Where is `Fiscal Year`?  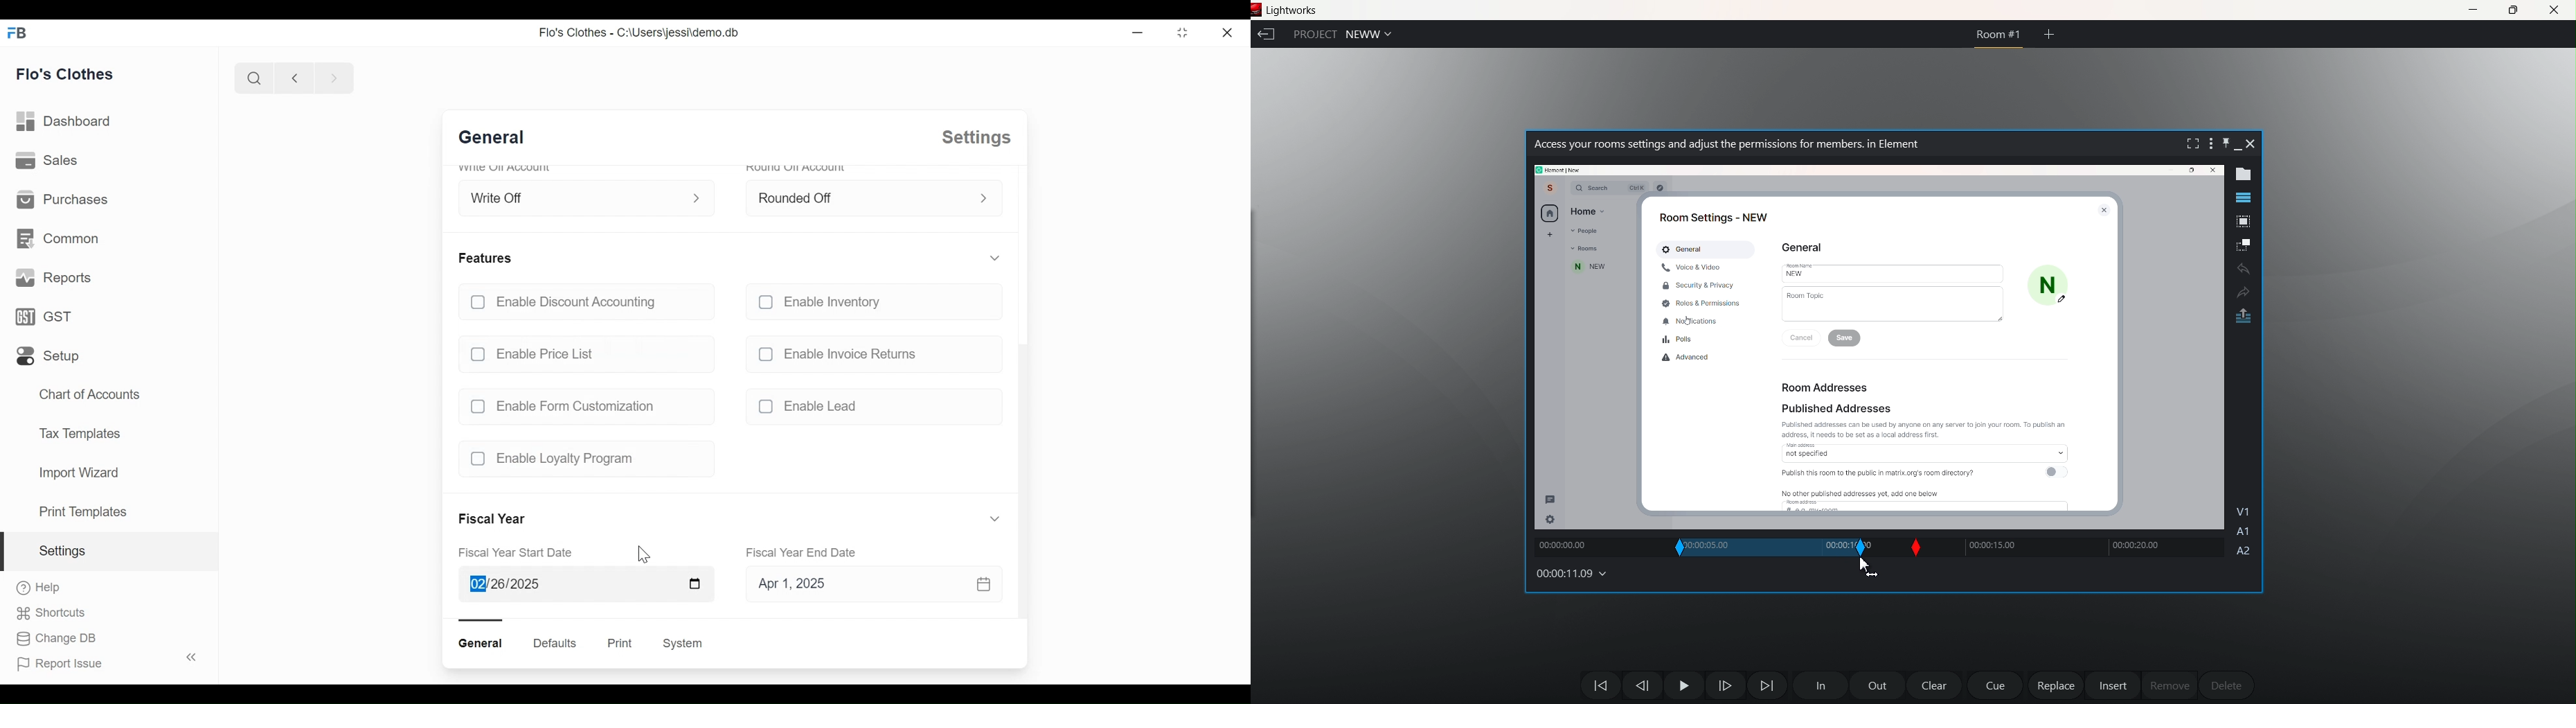
Fiscal Year is located at coordinates (494, 520).